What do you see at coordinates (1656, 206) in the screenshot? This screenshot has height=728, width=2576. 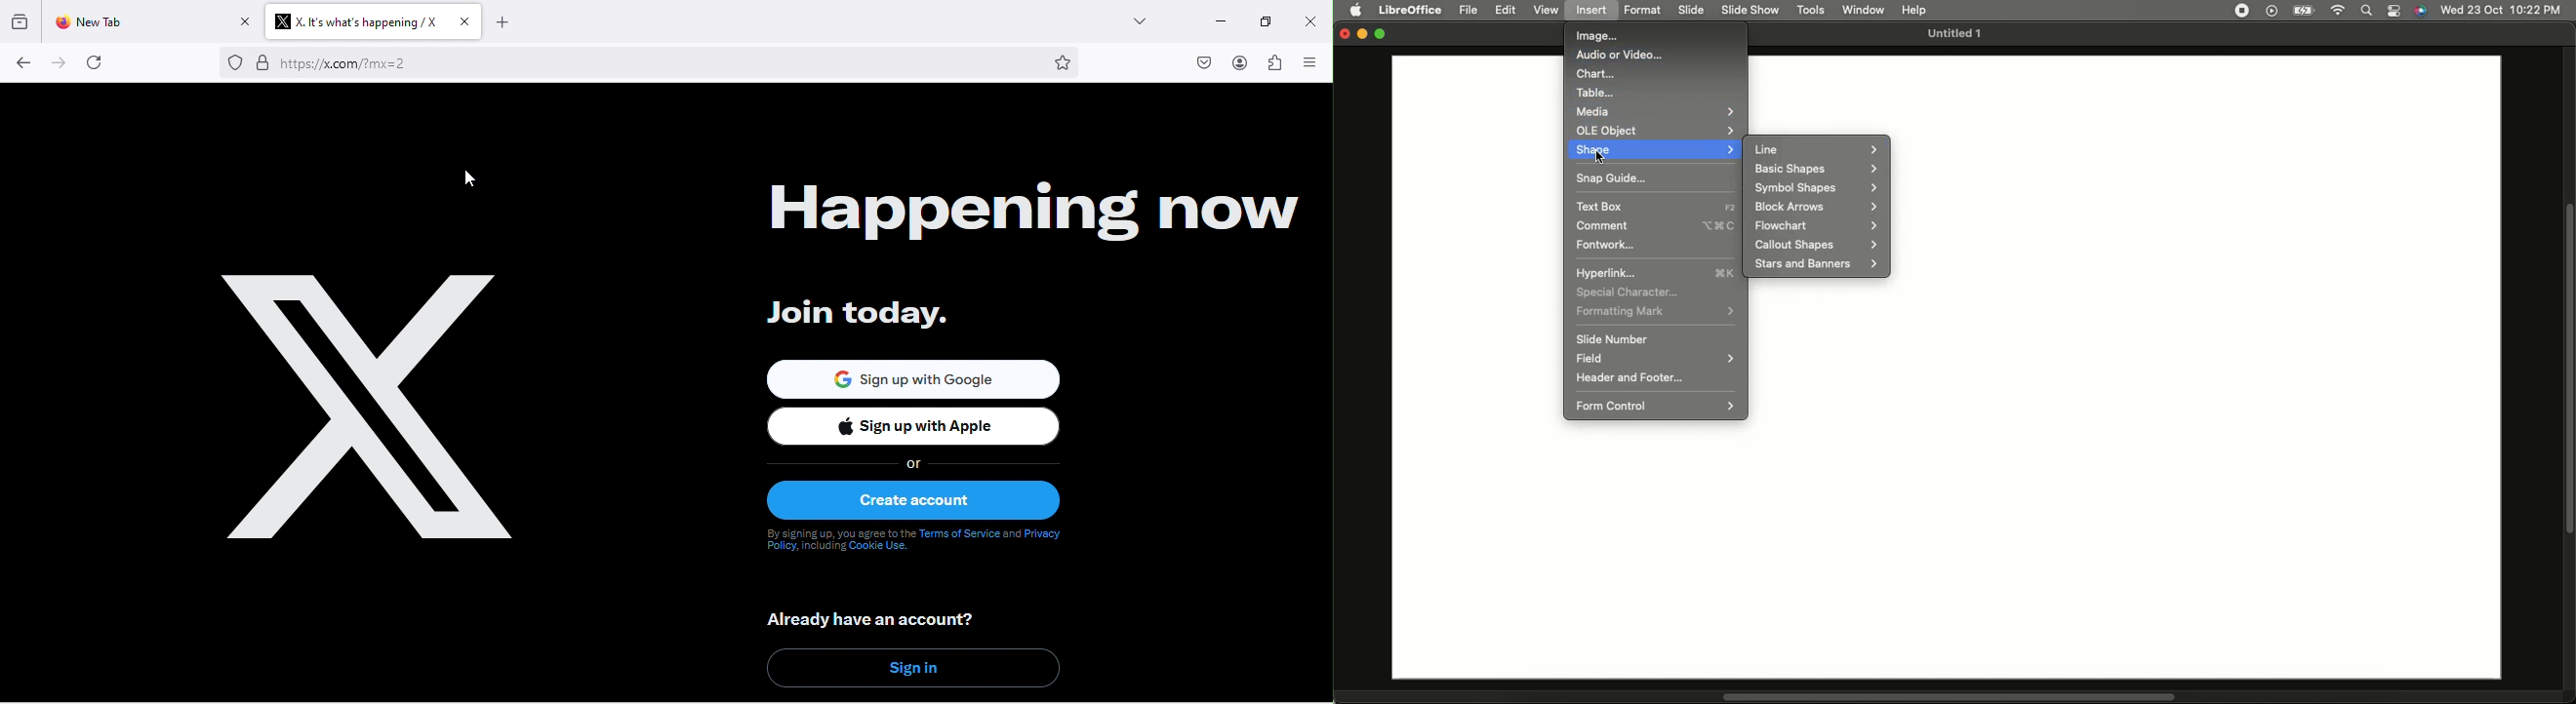 I see `Text box` at bounding box center [1656, 206].